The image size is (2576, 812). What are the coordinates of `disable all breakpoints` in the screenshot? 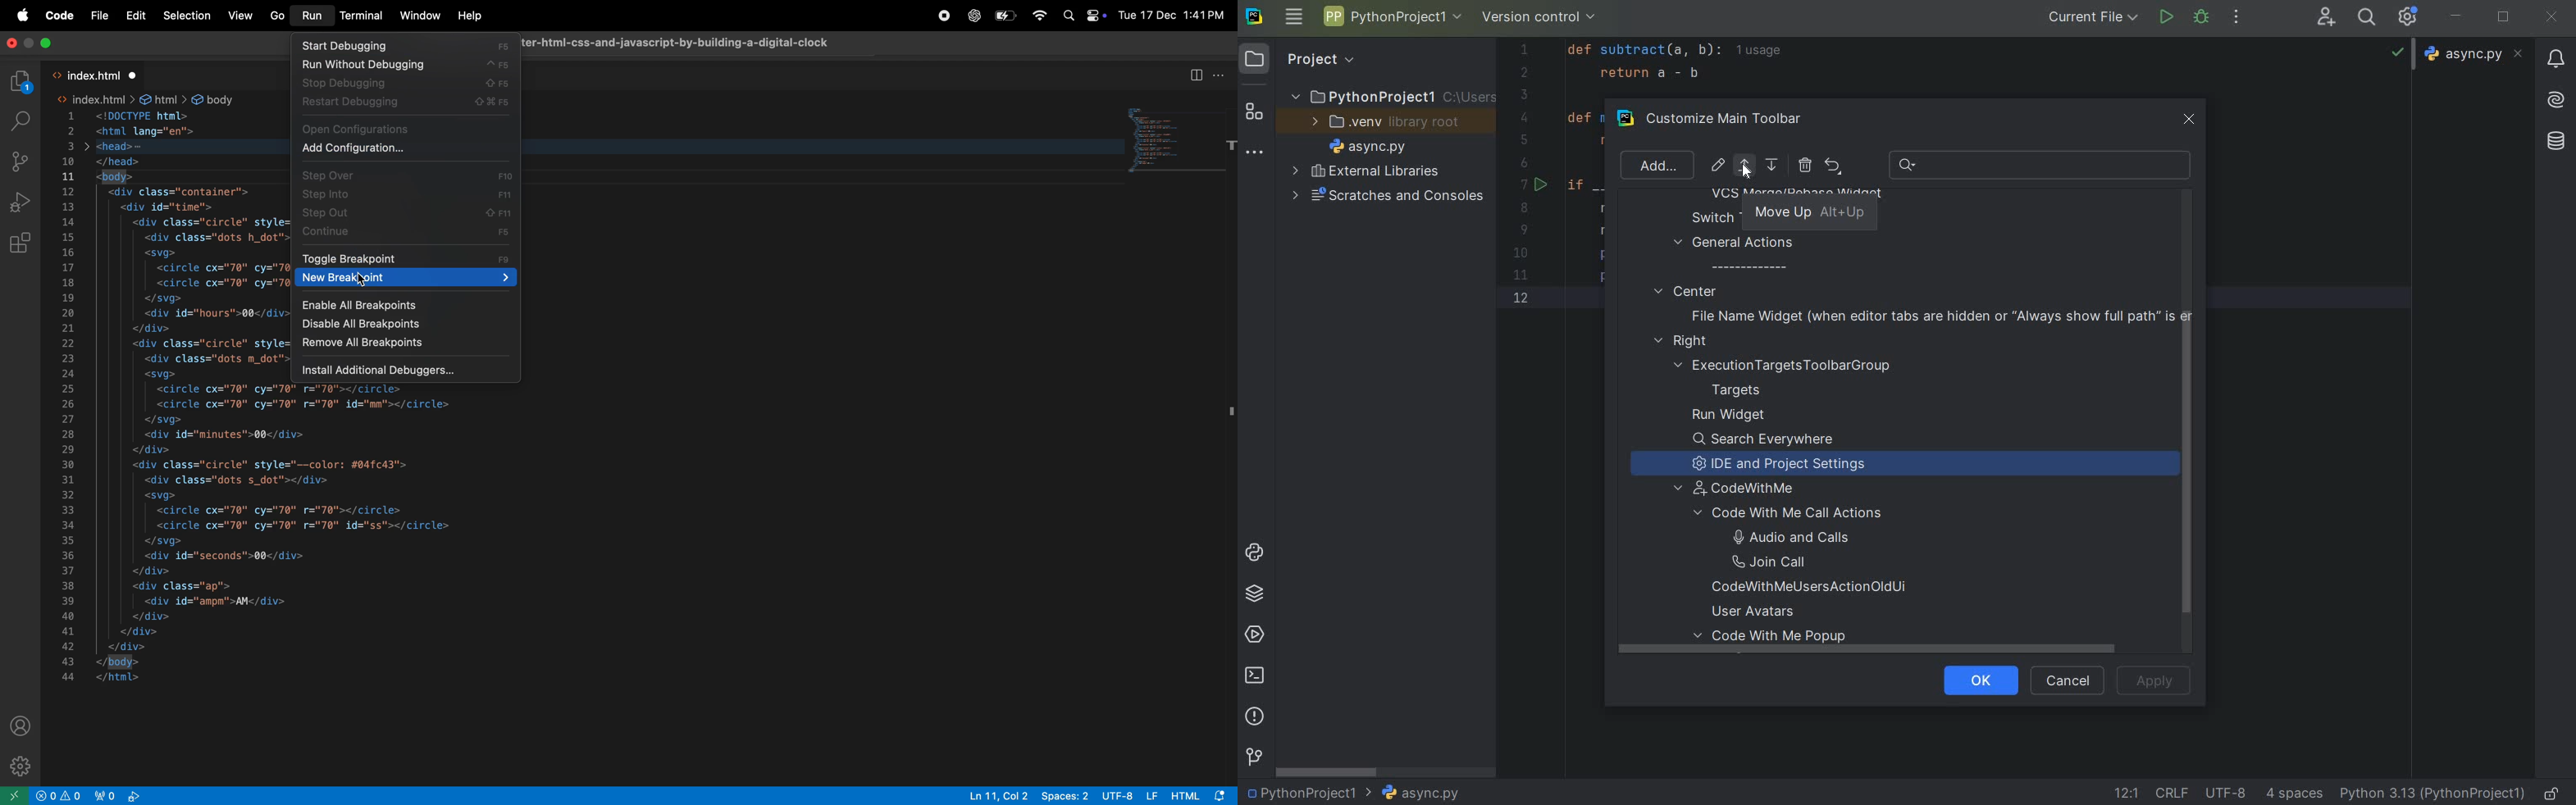 It's located at (401, 326).